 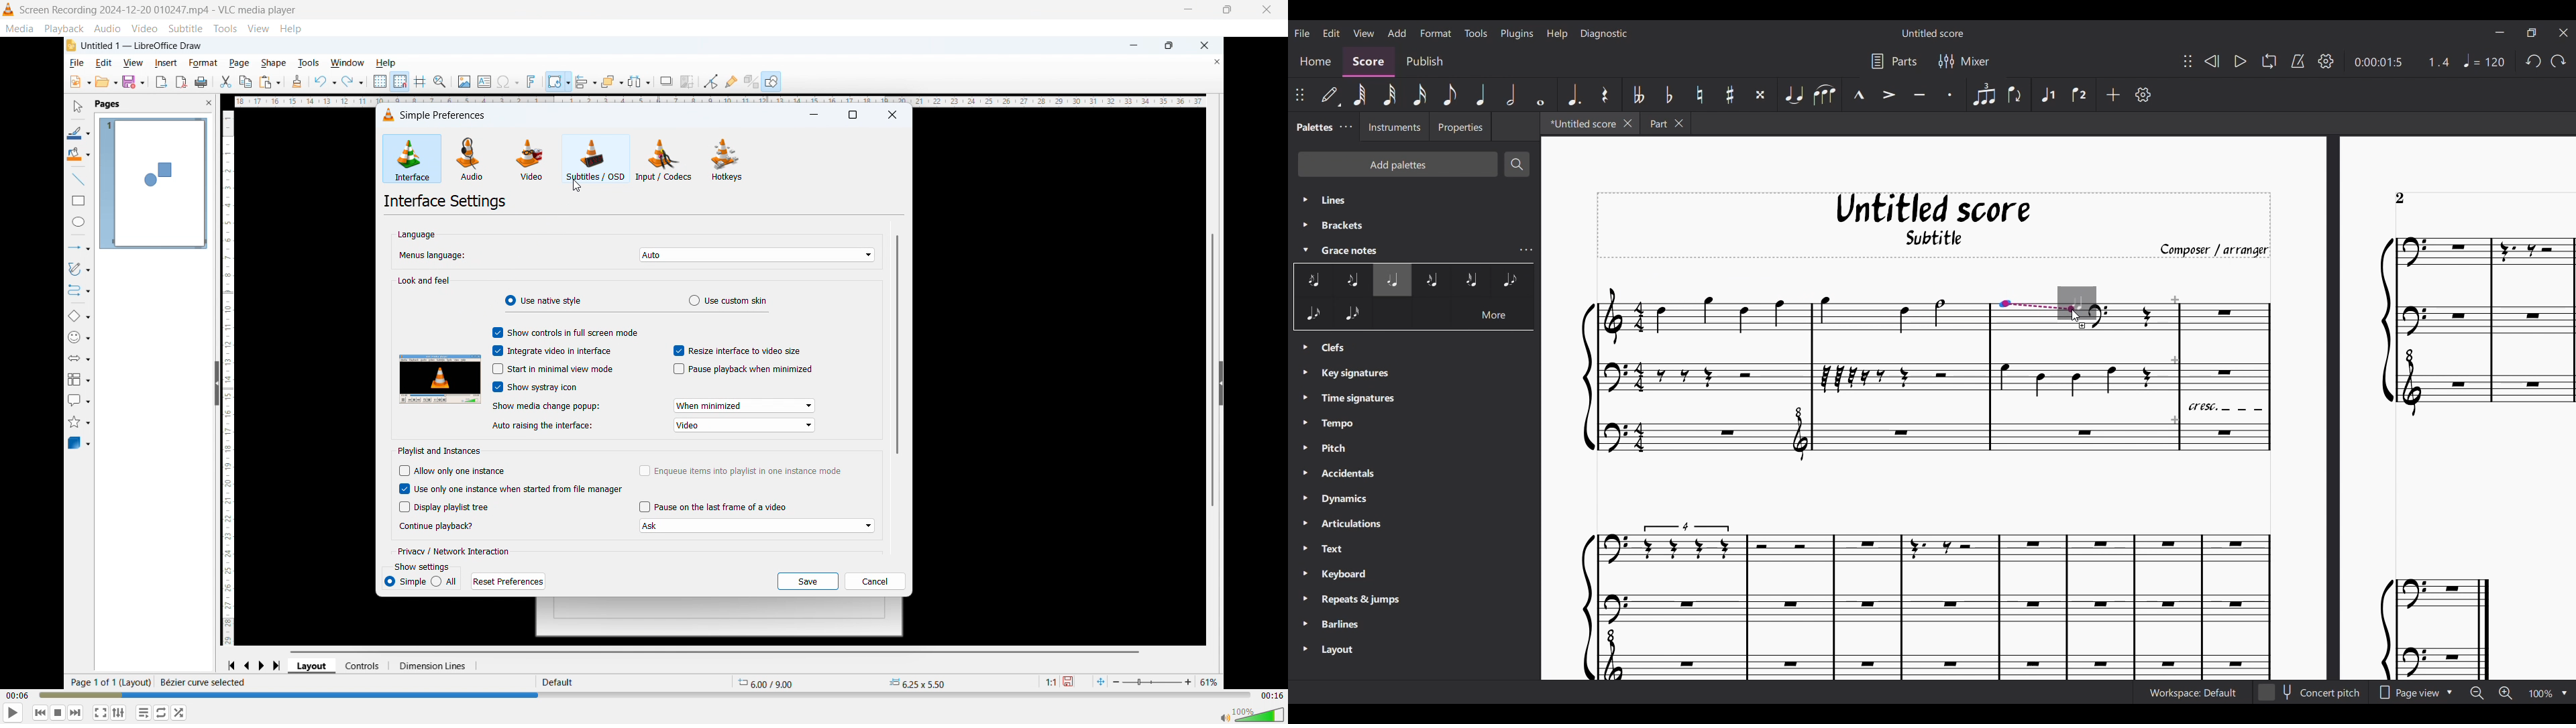 I want to click on Metronome, so click(x=2298, y=61).